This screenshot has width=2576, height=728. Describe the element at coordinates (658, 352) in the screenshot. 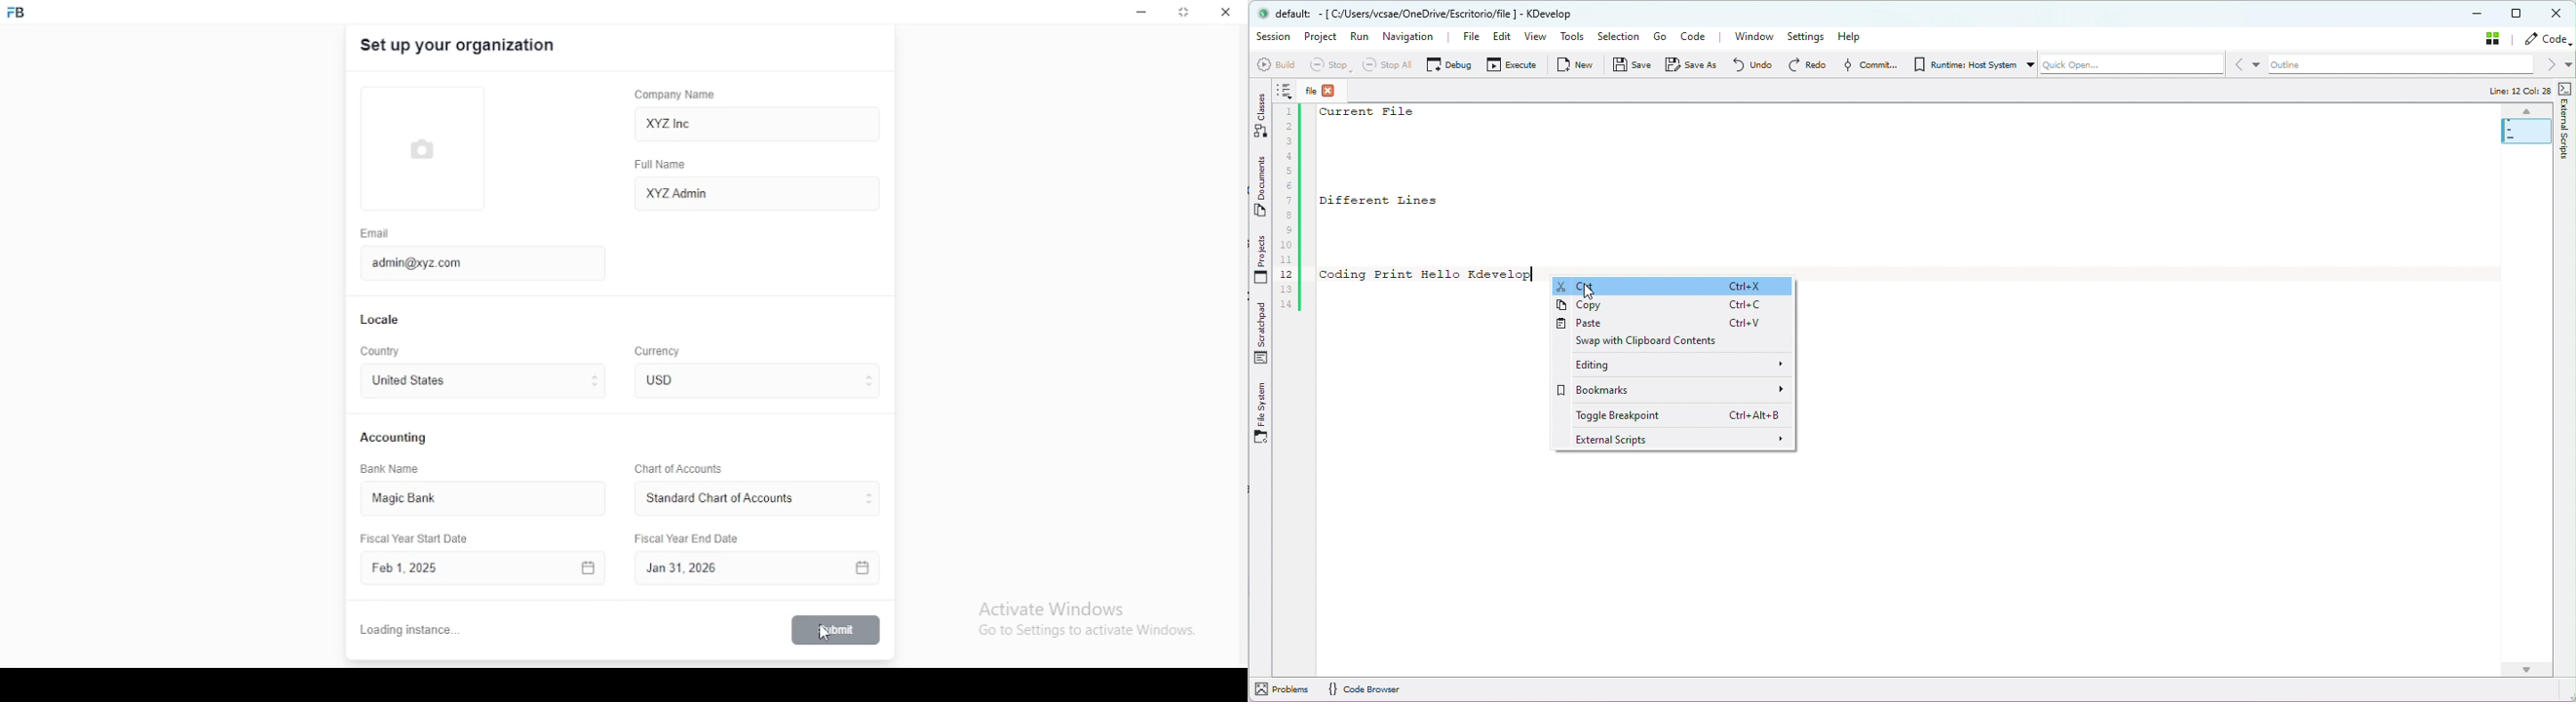

I see `Currency` at that location.